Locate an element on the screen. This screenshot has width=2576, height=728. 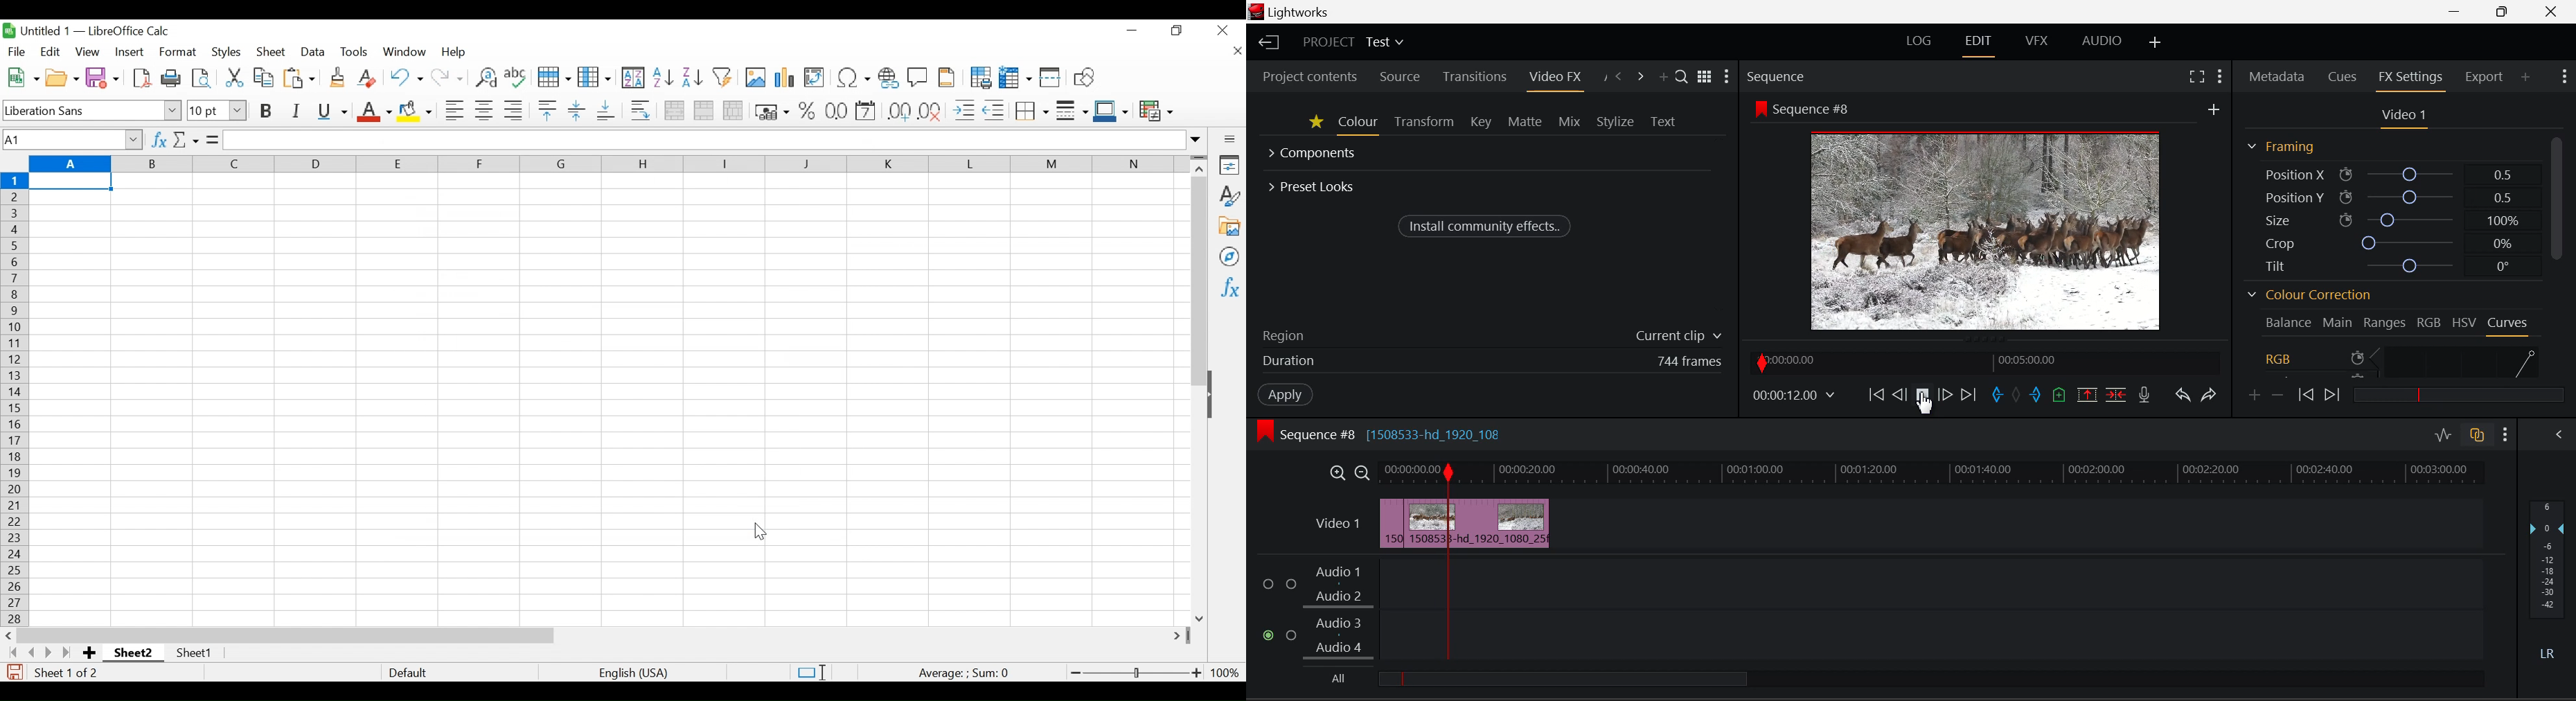
all is located at coordinates (1613, 680).